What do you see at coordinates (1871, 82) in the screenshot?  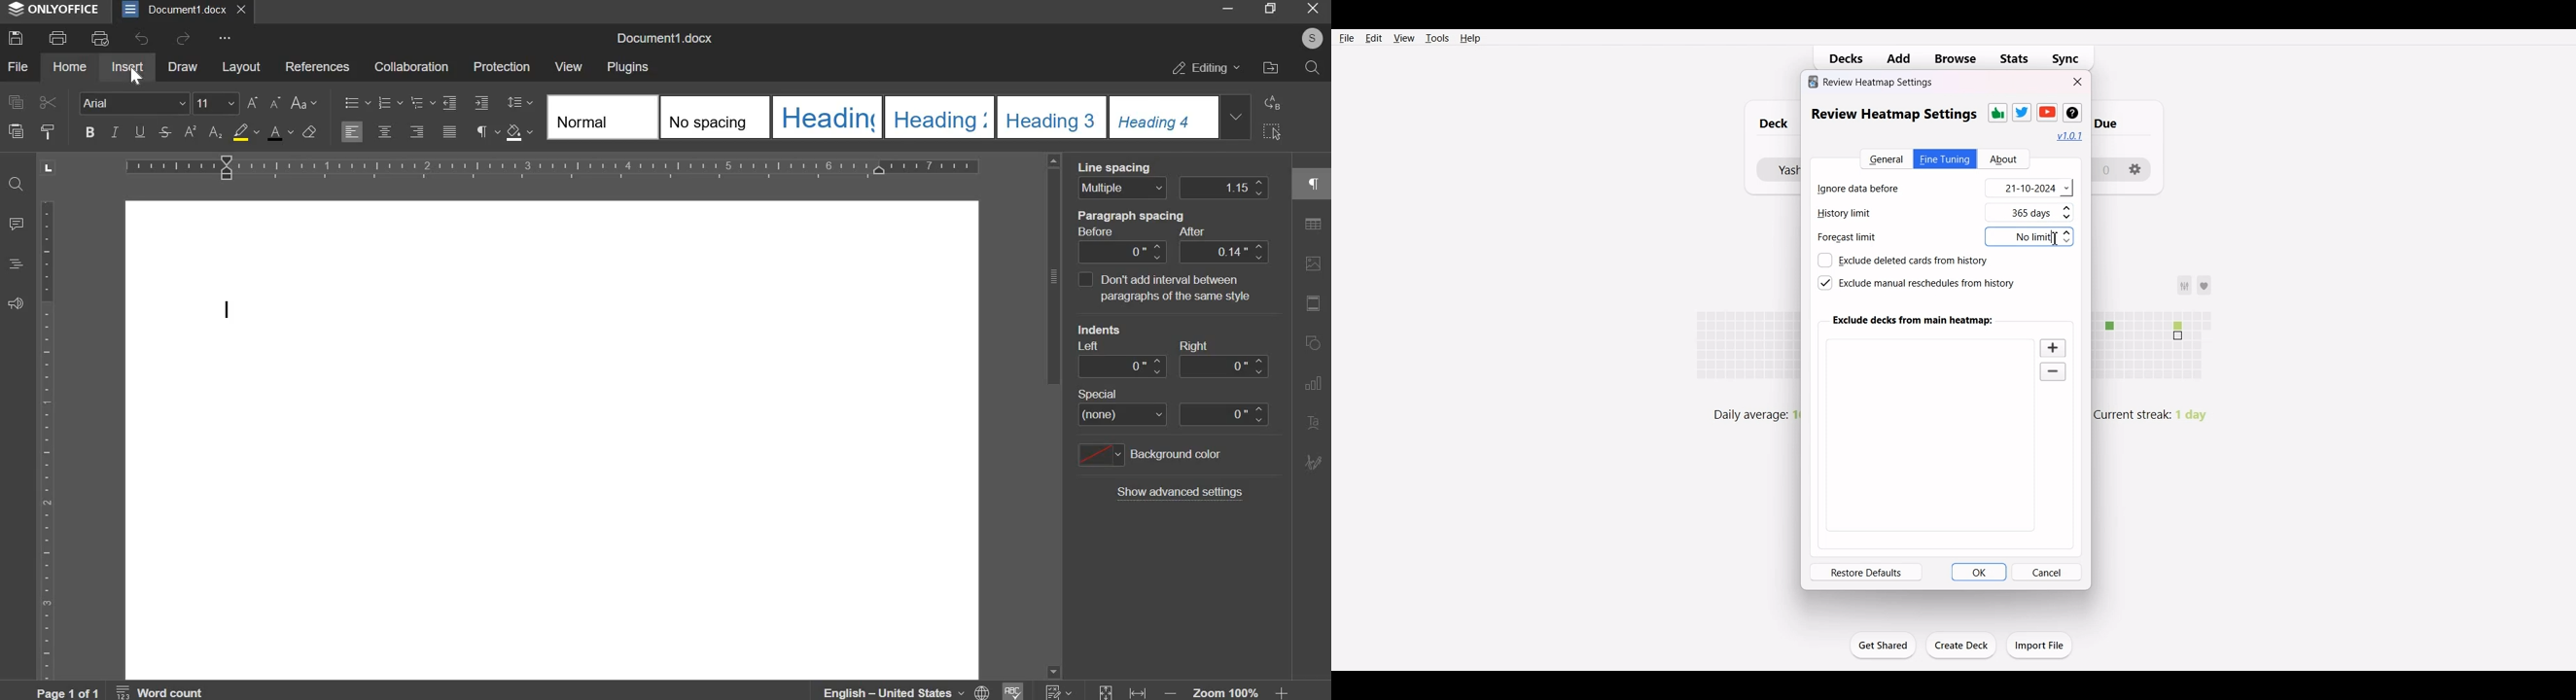 I see `review heatmap settings` at bounding box center [1871, 82].